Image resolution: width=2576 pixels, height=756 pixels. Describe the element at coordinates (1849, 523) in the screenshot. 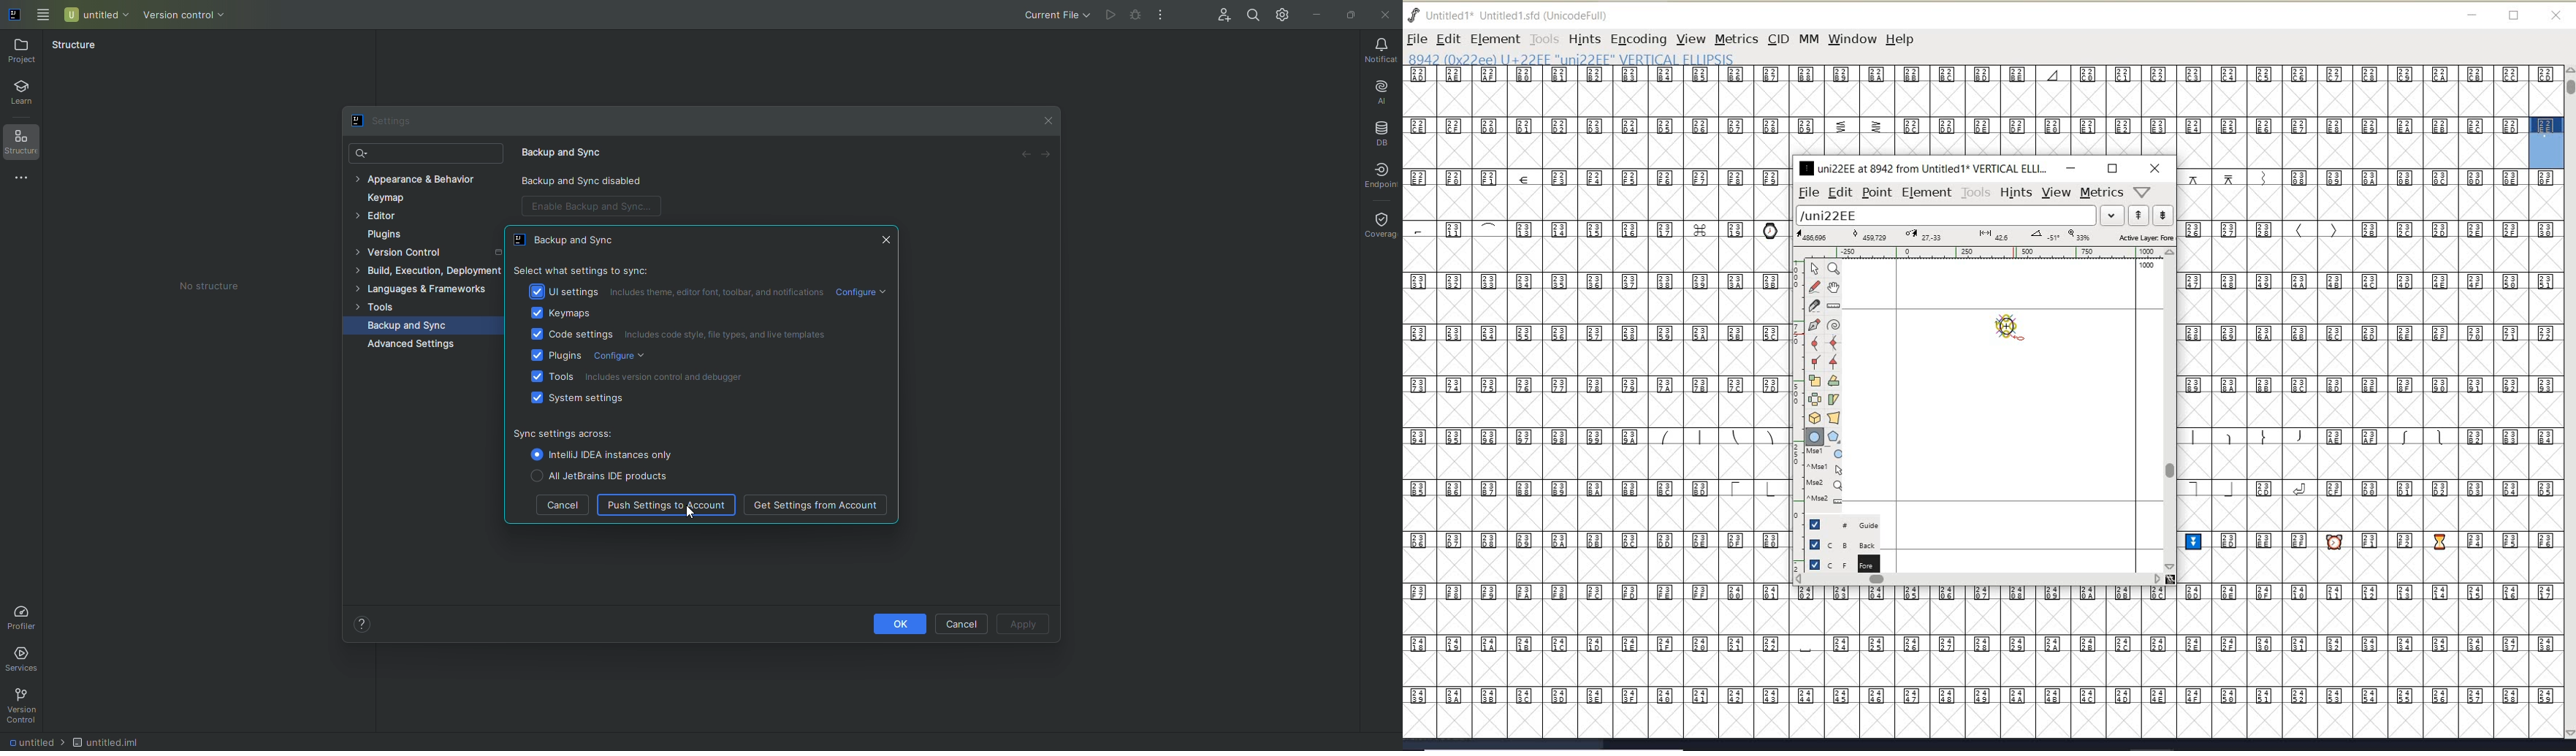

I see `guide` at that location.